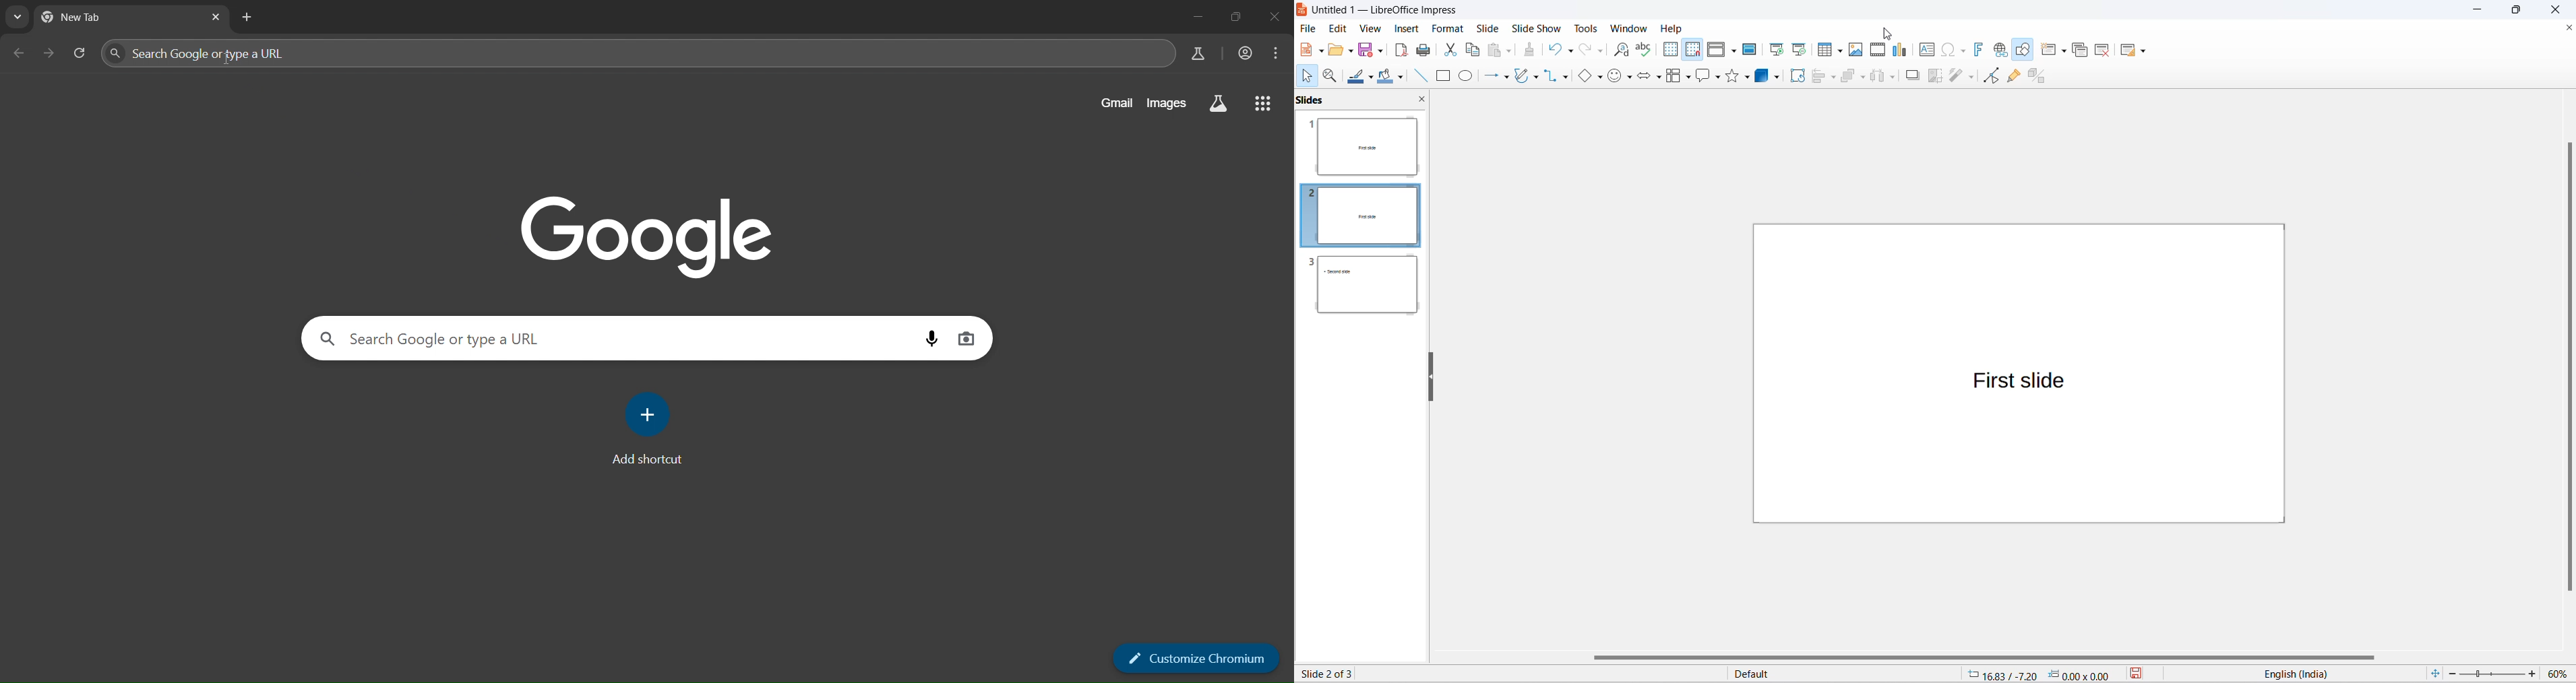 Image resolution: width=2576 pixels, height=700 pixels. I want to click on new slide, so click(2049, 53).